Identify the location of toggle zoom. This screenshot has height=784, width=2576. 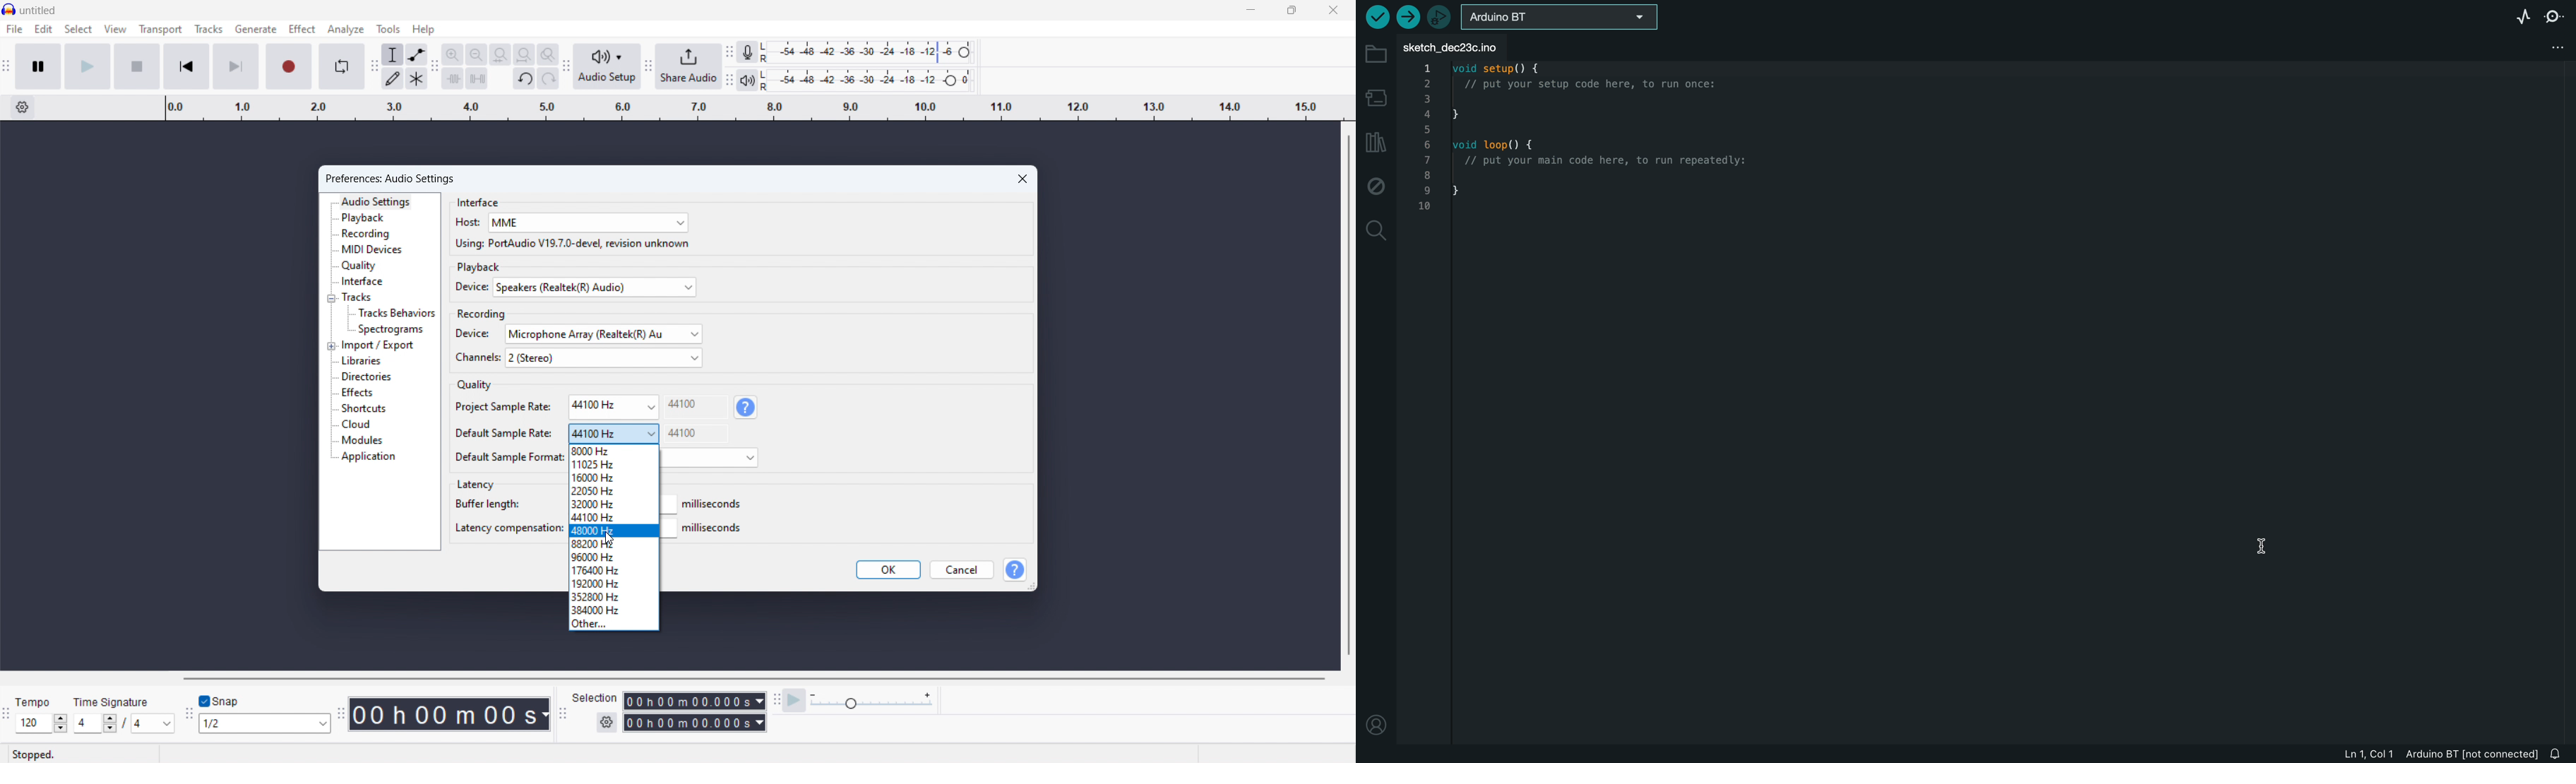
(547, 54).